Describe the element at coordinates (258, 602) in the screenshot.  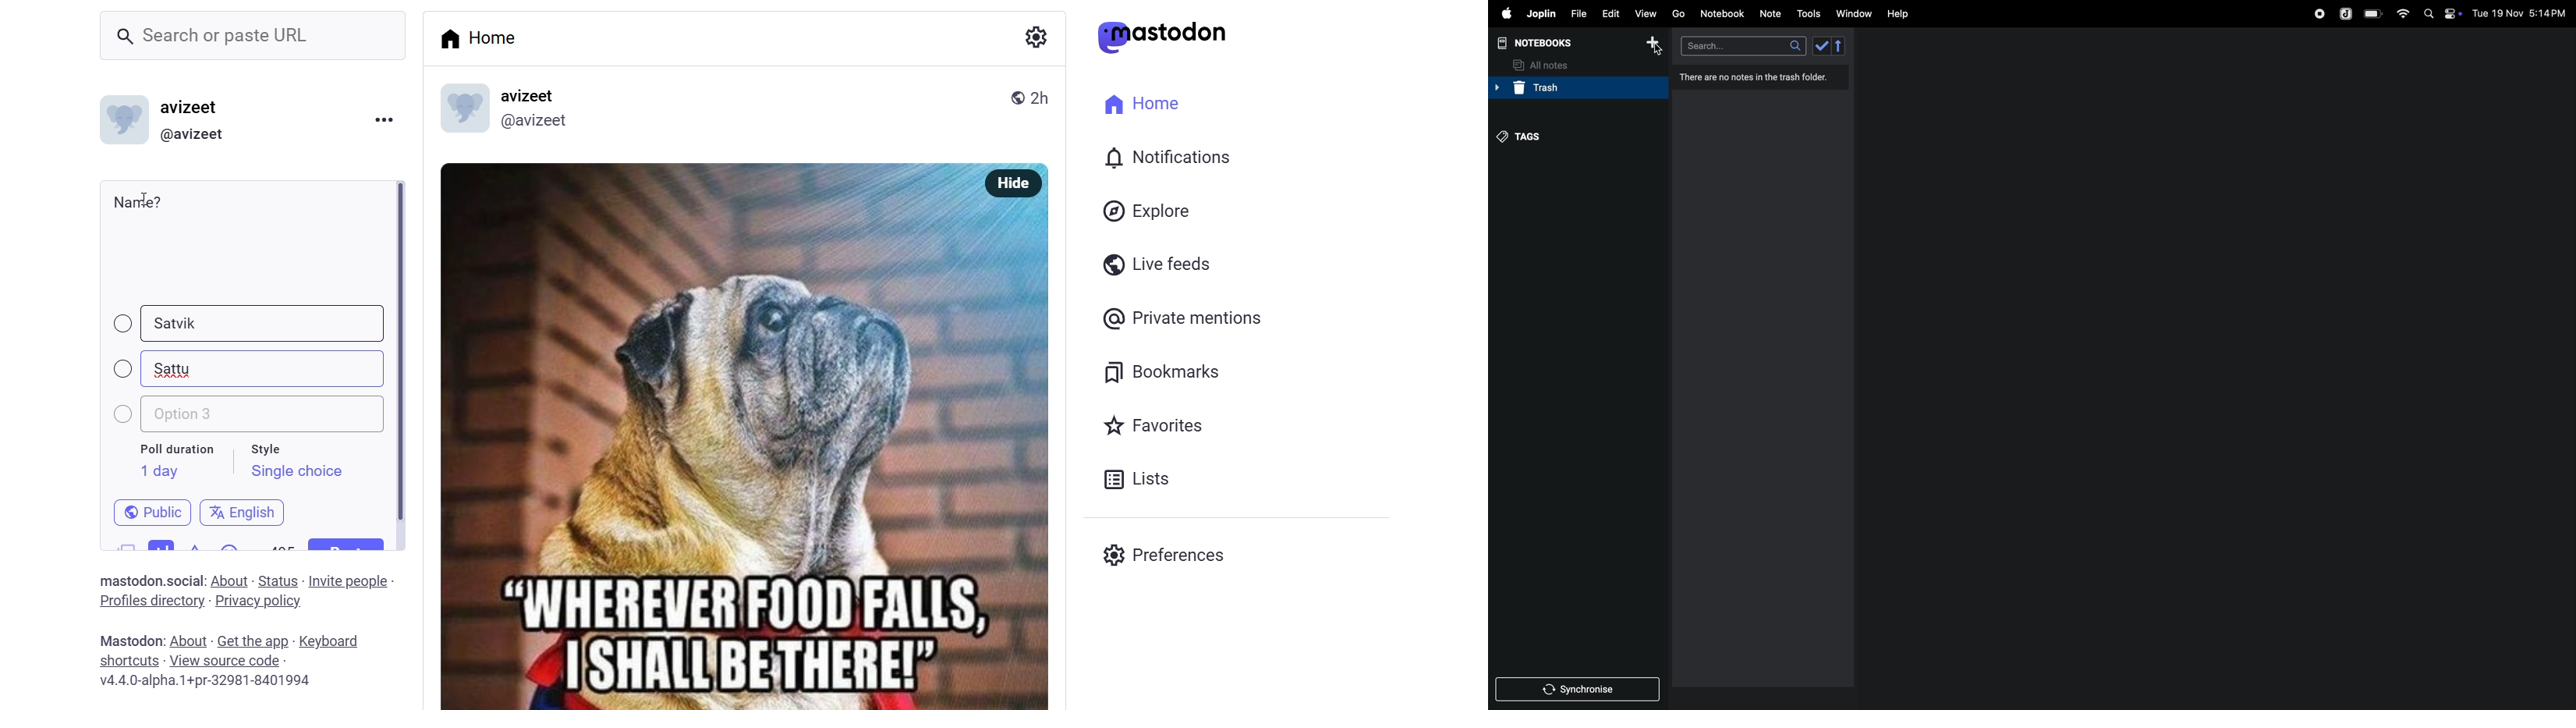
I see `privacy policy` at that location.